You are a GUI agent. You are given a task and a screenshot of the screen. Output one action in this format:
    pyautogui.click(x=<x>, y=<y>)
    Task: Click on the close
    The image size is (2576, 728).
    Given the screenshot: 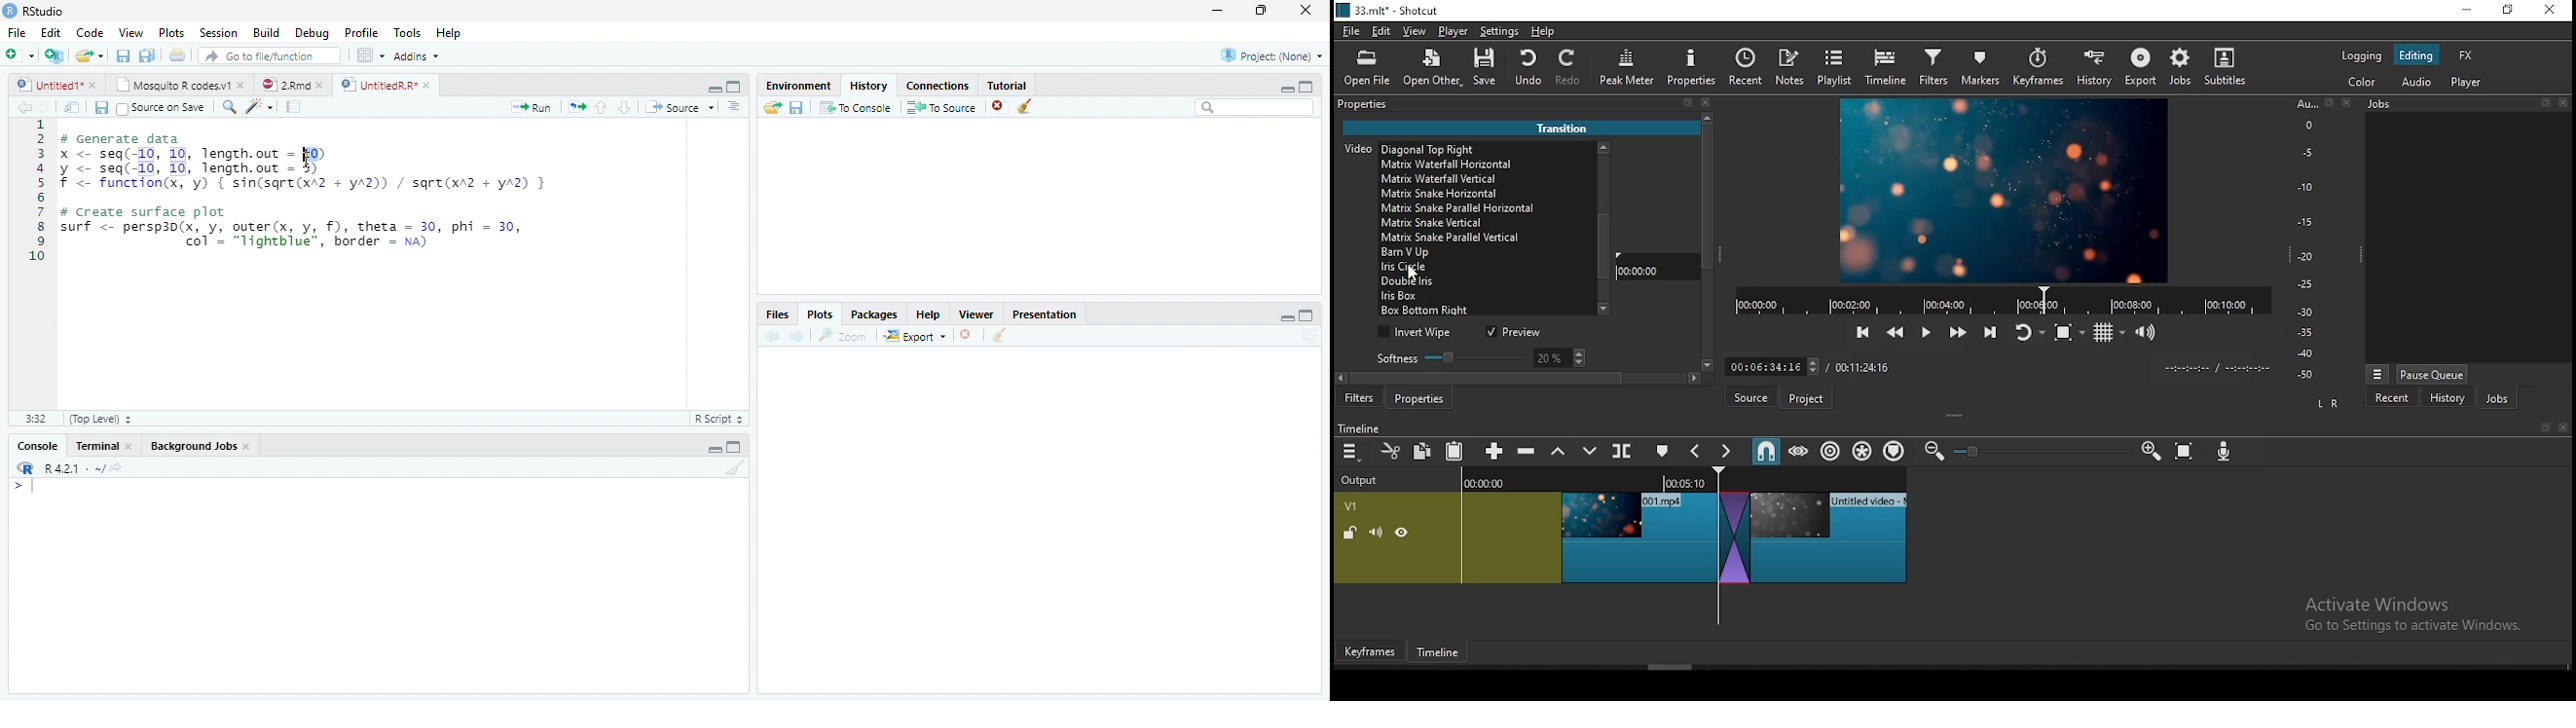 What is the action you would take?
    pyautogui.click(x=426, y=85)
    